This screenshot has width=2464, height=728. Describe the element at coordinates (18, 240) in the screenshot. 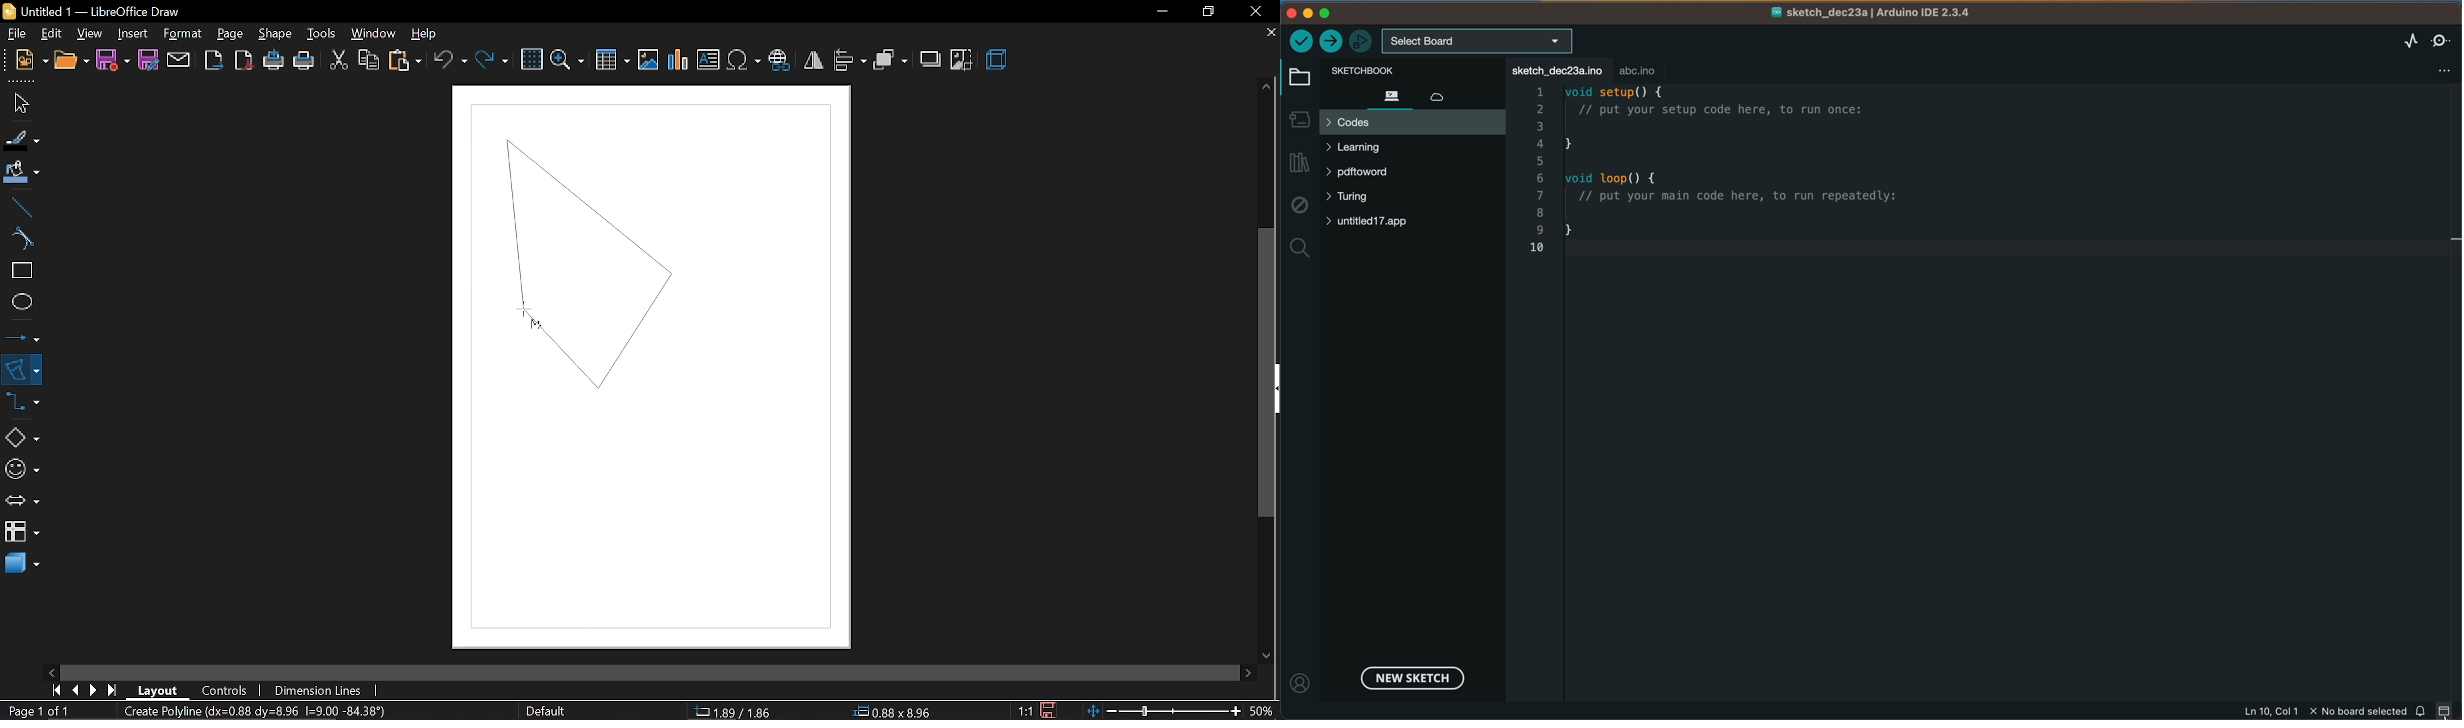

I see `curve` at that location.